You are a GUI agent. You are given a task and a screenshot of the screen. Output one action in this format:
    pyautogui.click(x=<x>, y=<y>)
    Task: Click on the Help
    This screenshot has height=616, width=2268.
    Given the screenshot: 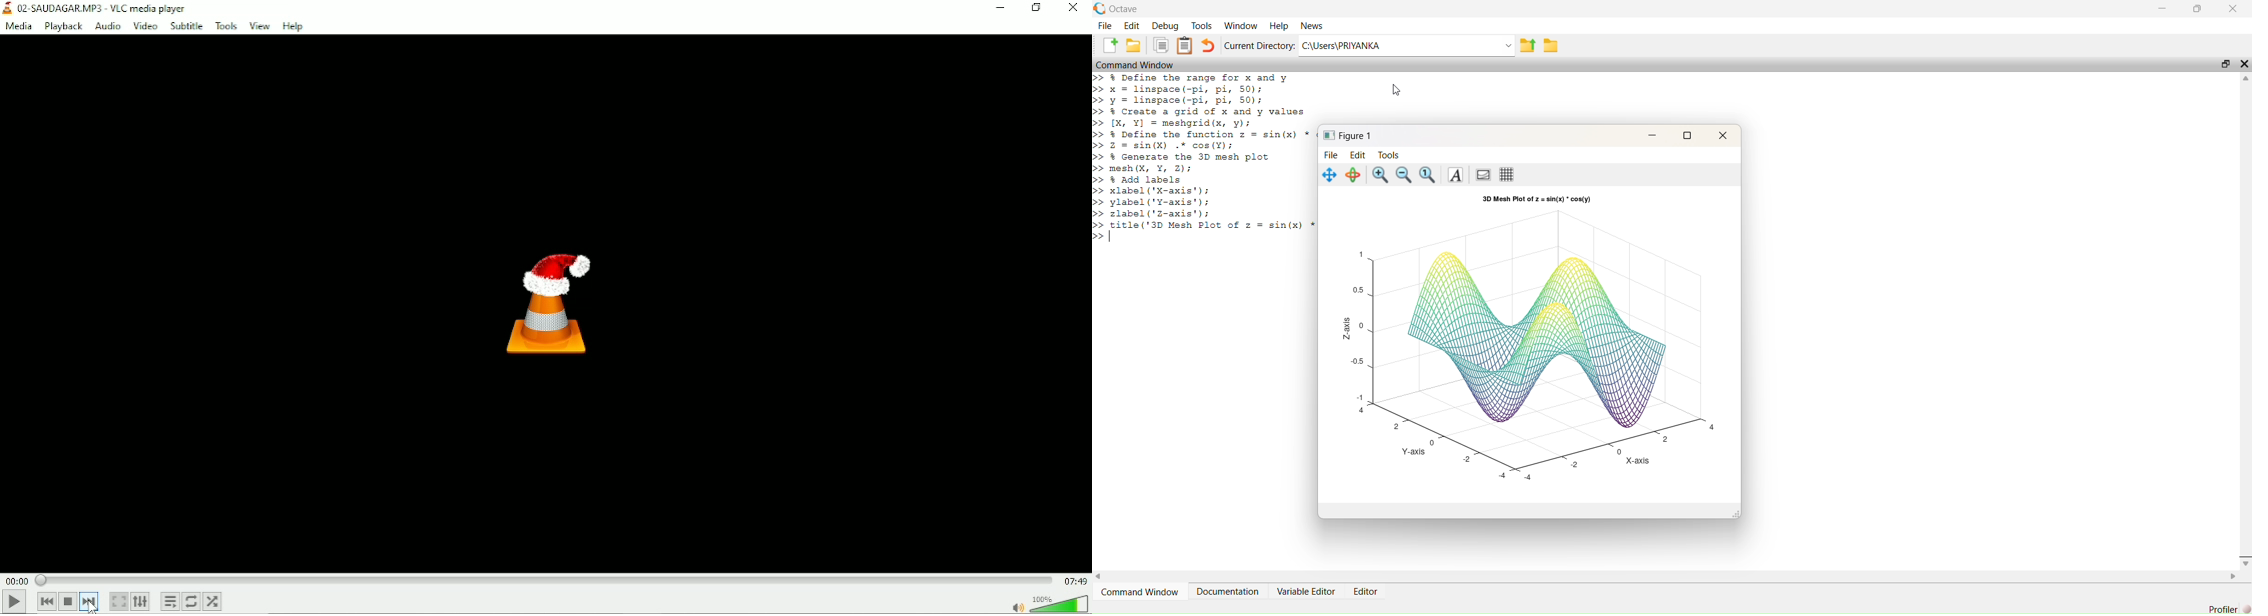 What is the action you would take?
    pyautogui.click(x=1279, y=27)
    